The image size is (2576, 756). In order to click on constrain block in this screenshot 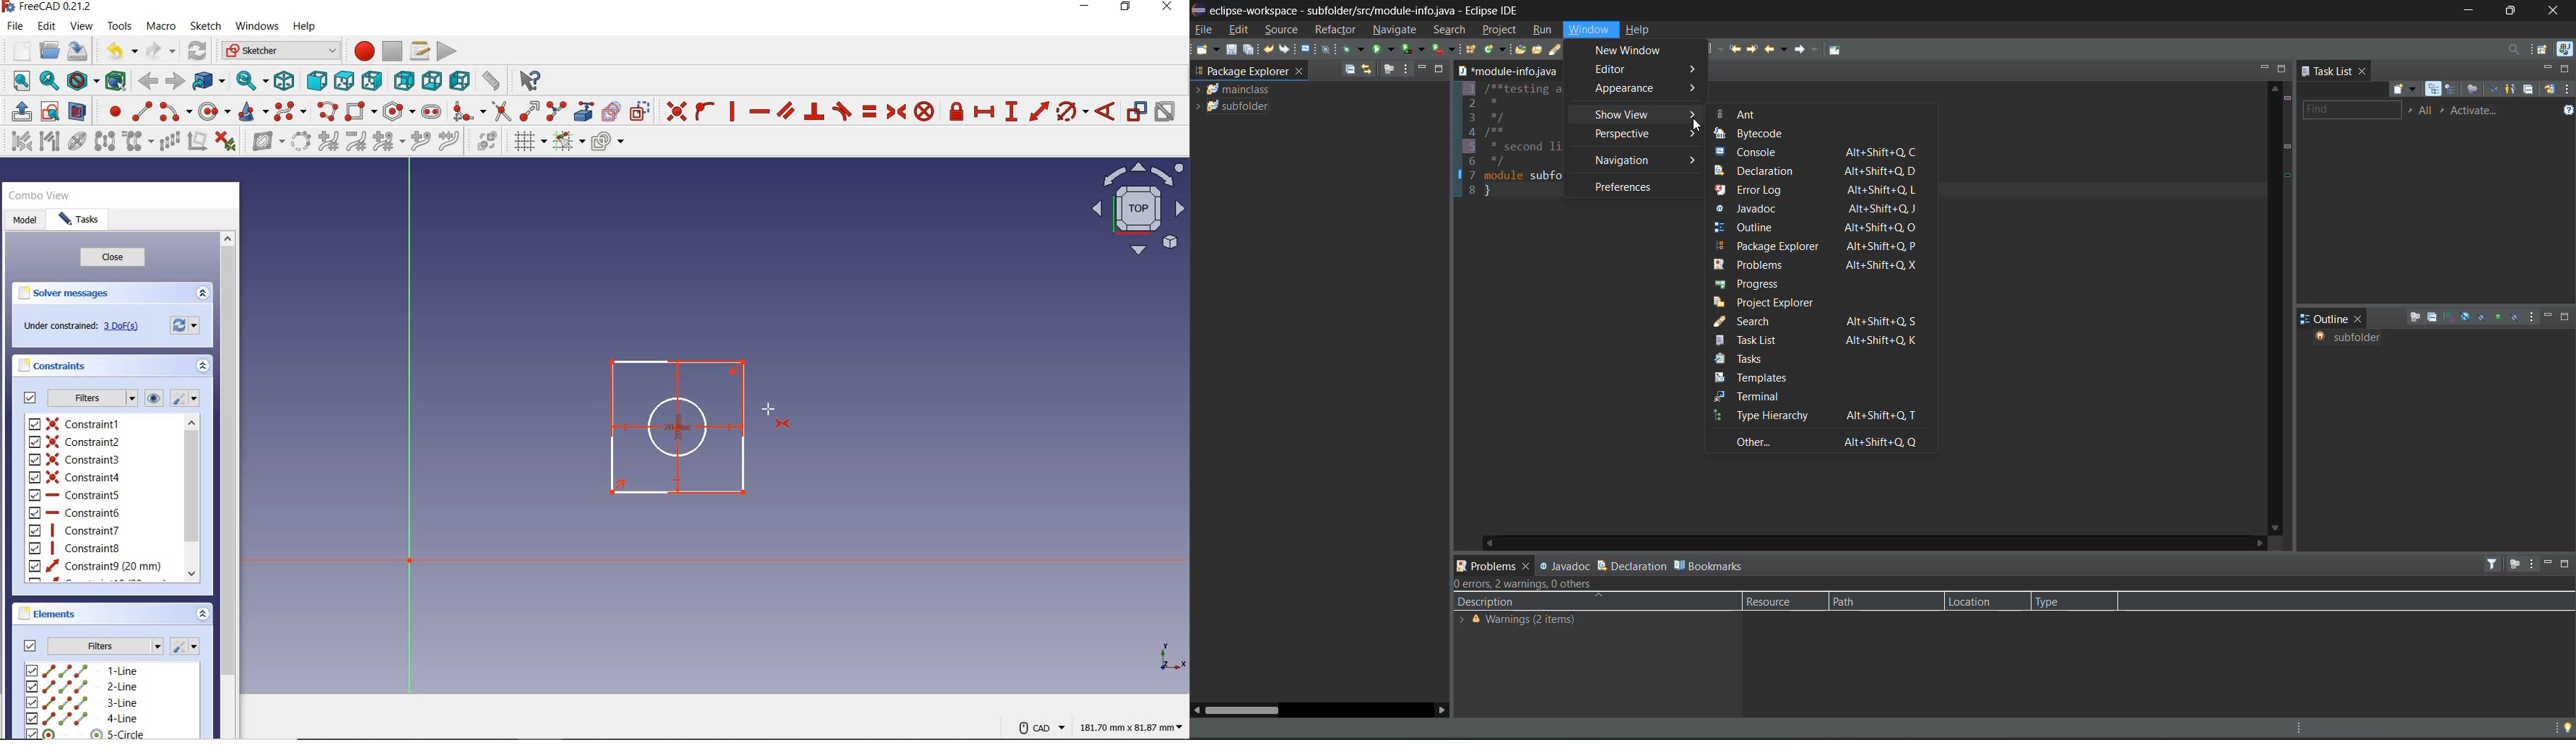, I will do `click(926, 113)`.